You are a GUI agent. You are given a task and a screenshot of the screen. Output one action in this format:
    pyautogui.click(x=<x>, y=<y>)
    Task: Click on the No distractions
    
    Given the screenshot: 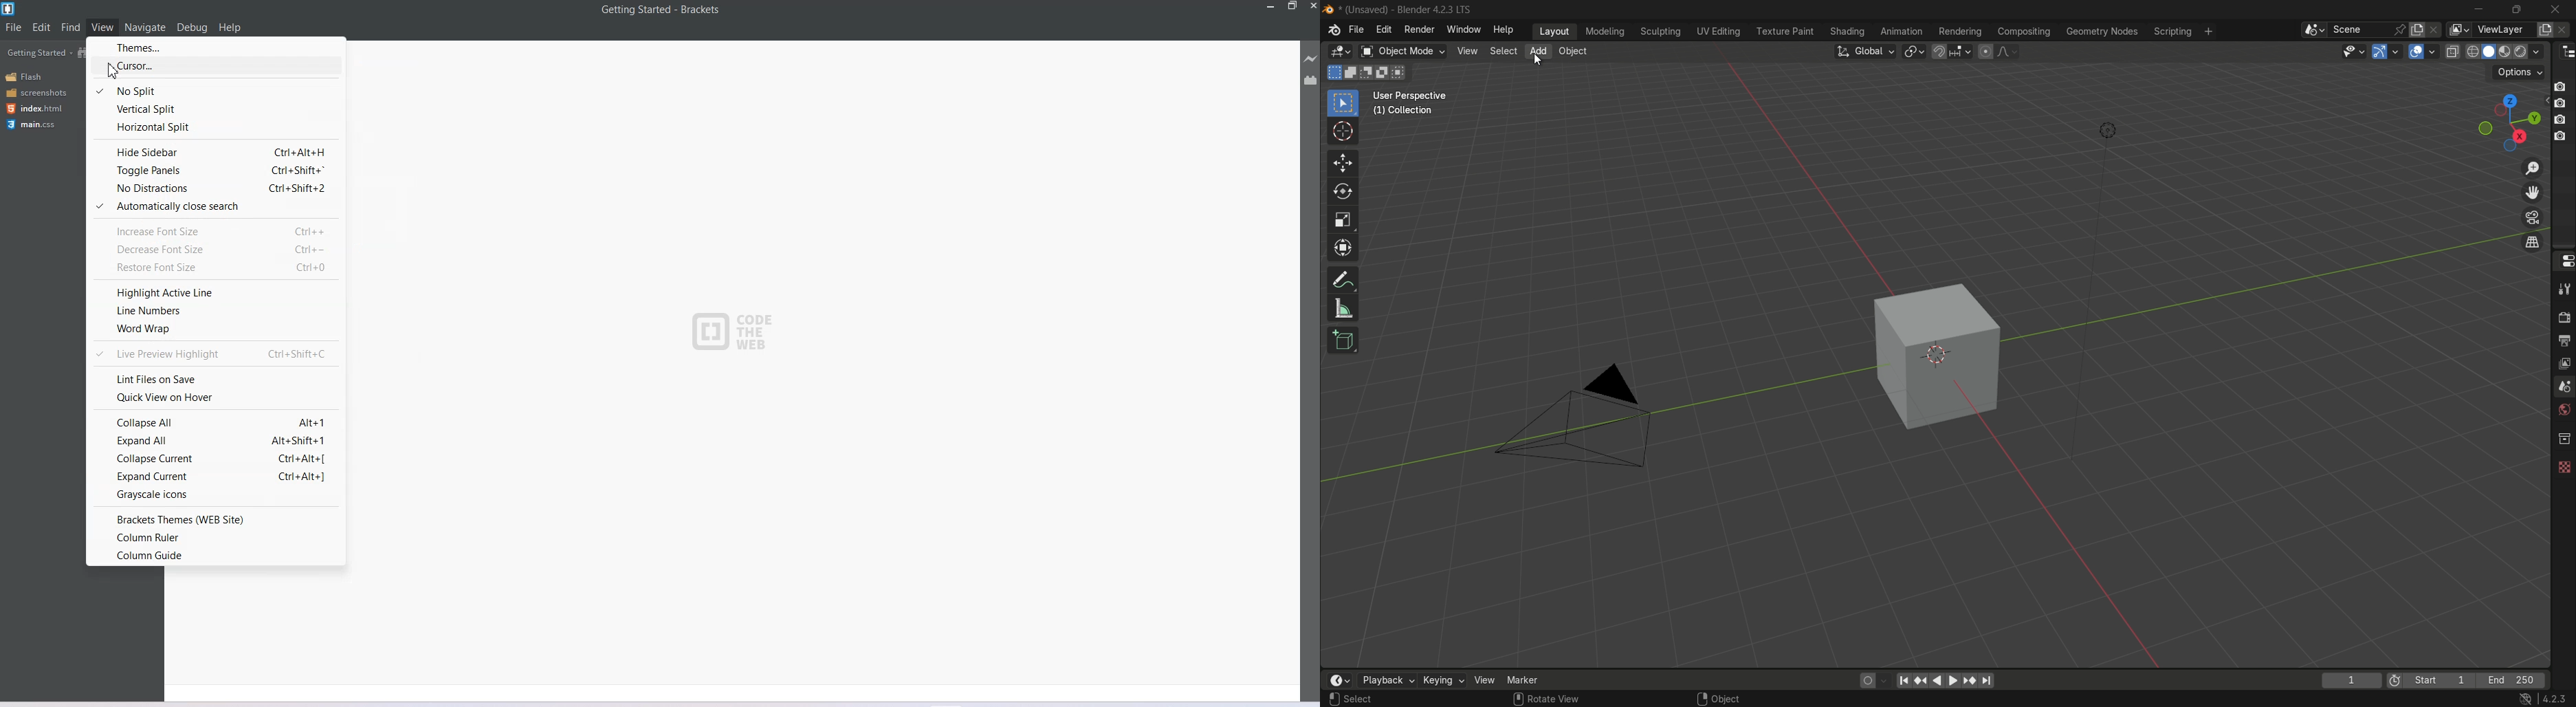 What is the action you would take?
    pyautogui.click(x=214, y=190)
    